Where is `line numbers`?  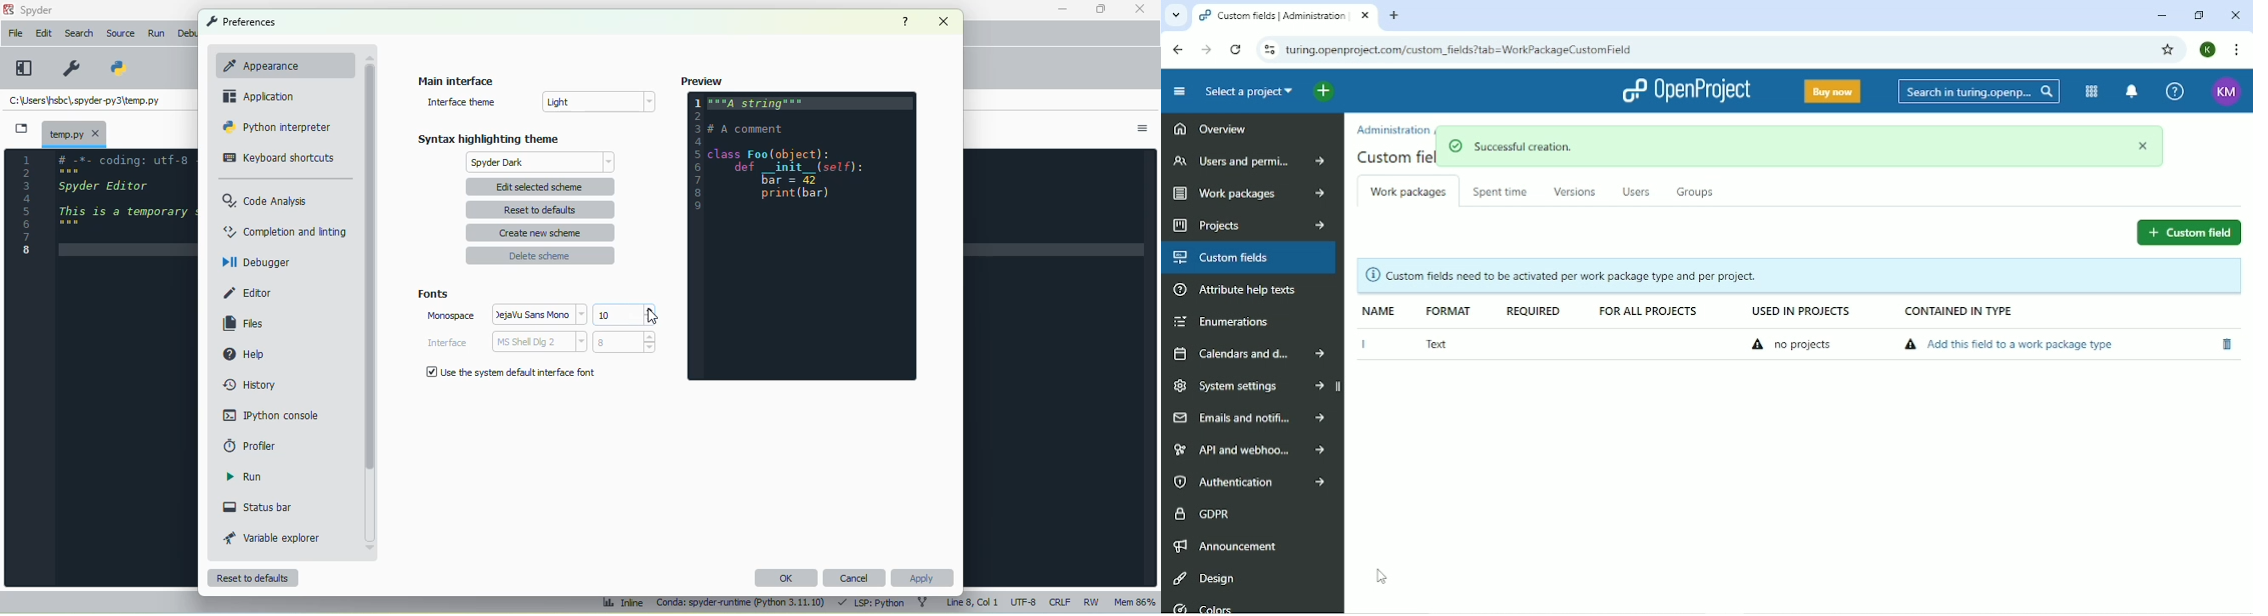 line numbers is located at coordinates (26, 204).